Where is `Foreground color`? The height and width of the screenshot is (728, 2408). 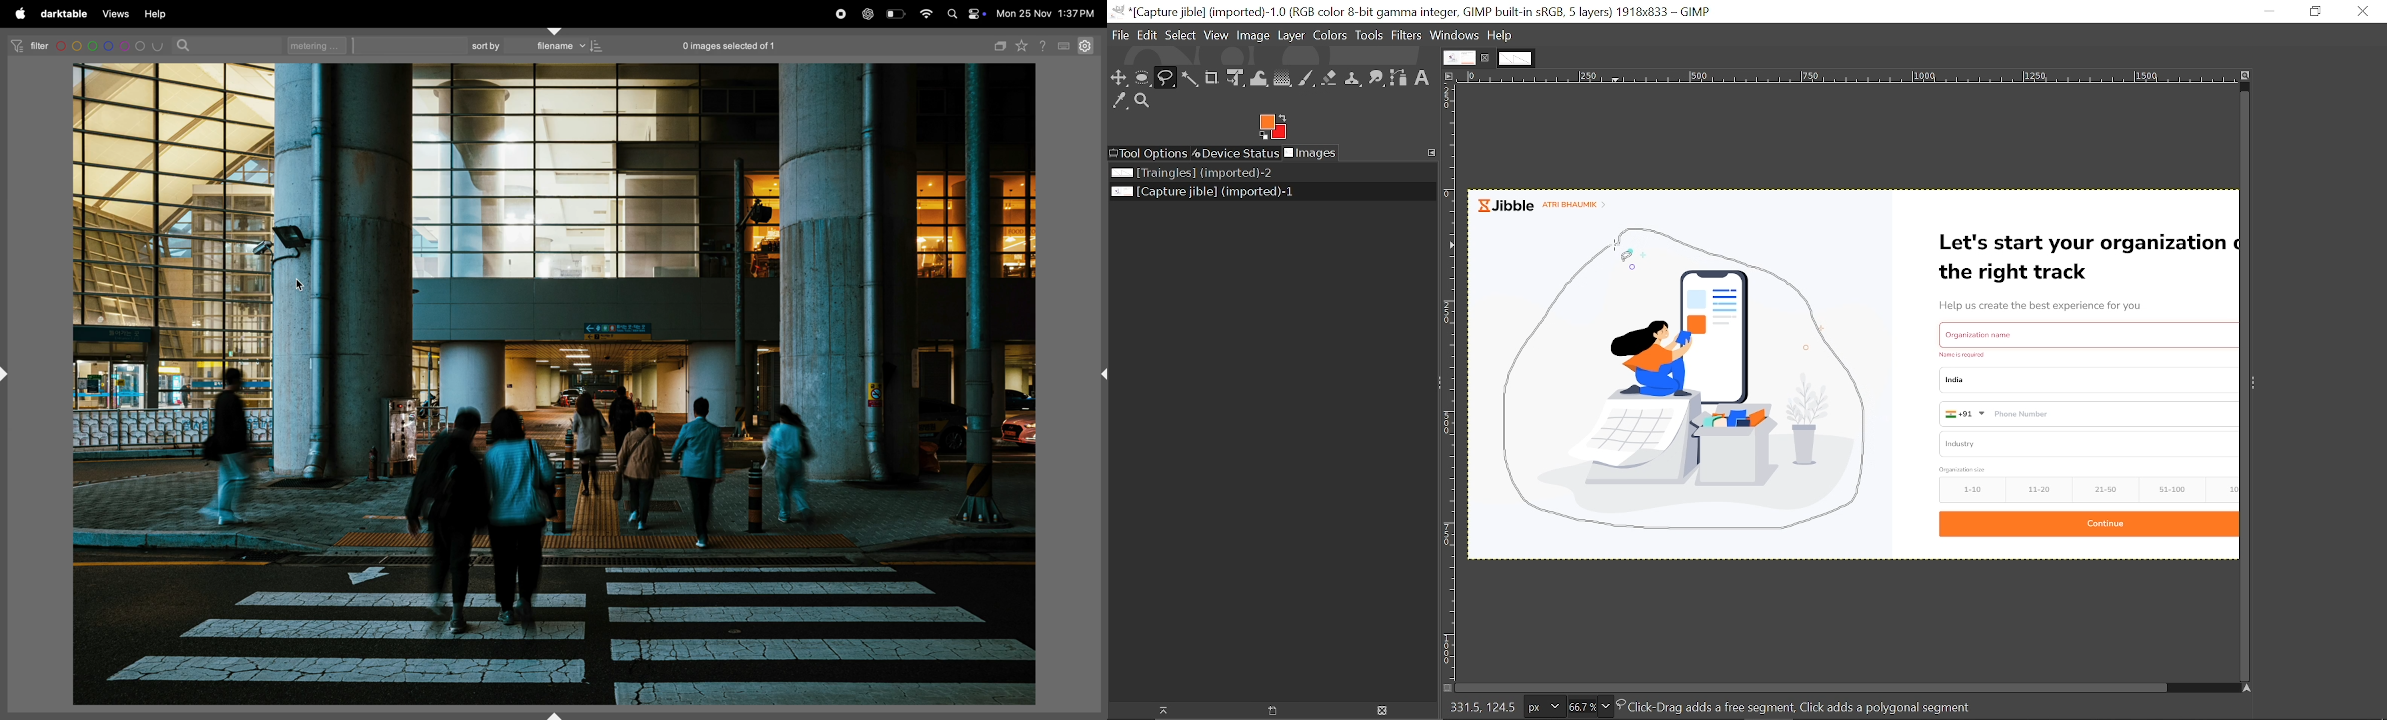
Foreground color is located at coordinates (1273, 127).